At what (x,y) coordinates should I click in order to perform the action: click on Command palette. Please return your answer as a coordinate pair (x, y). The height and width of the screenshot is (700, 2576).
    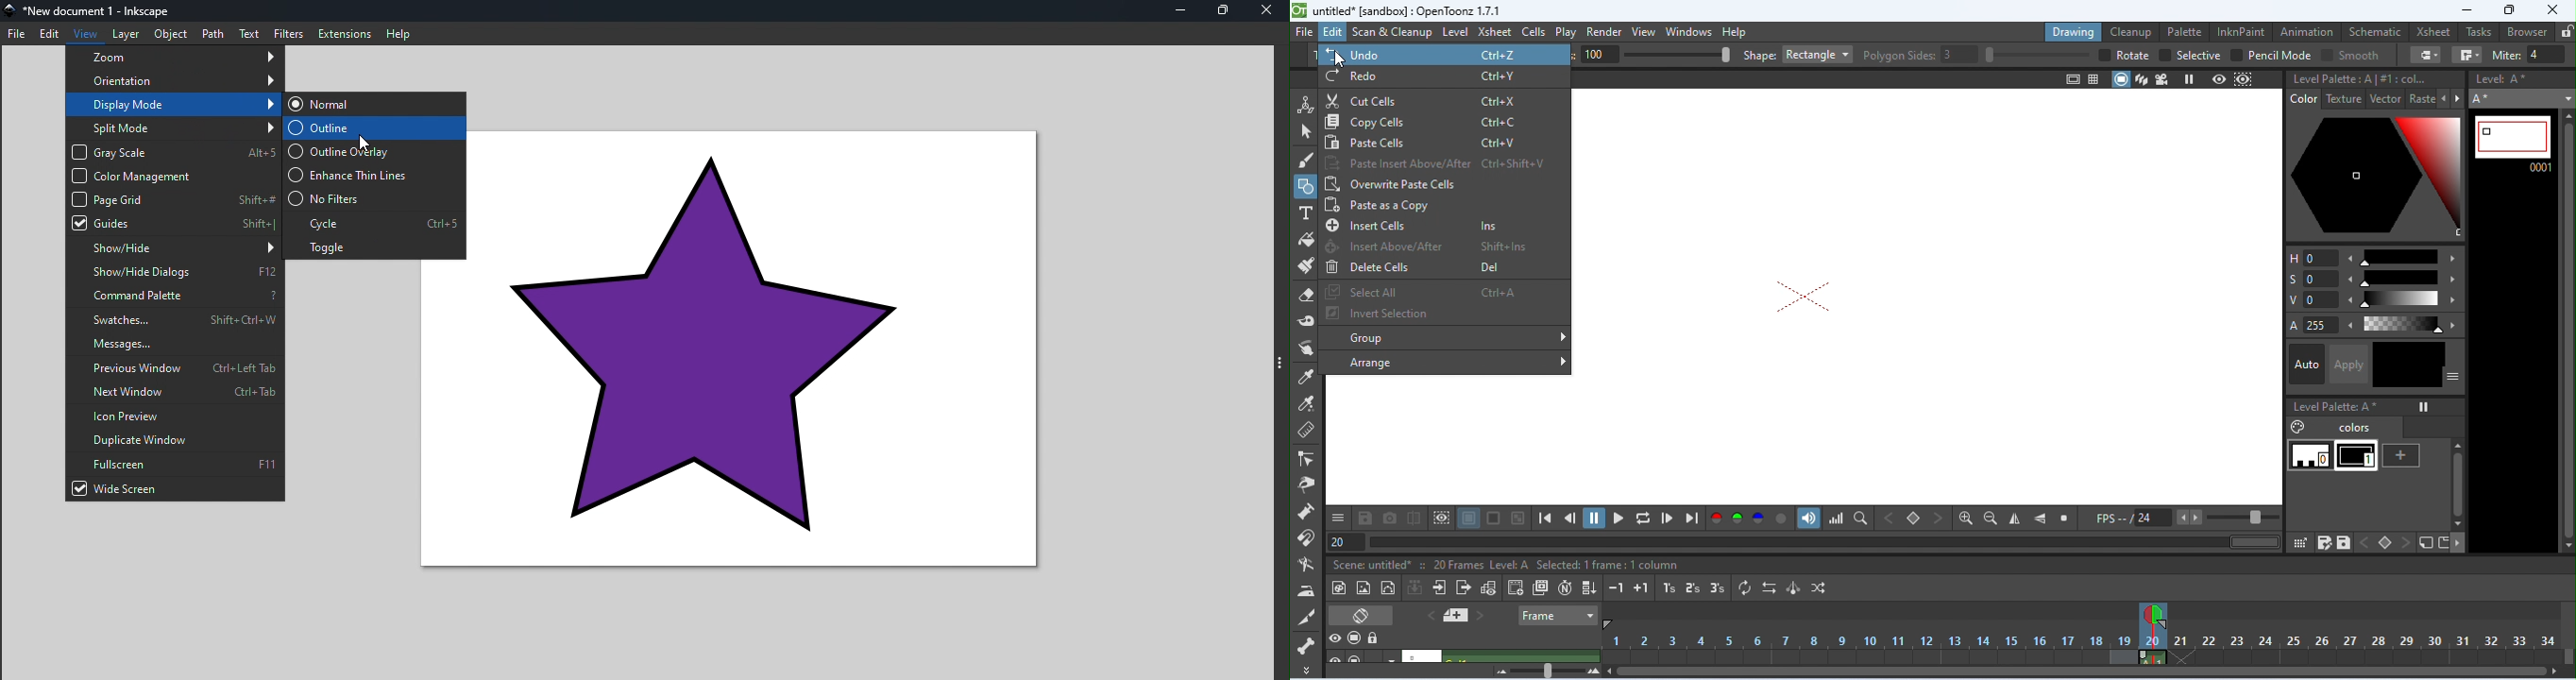
    Looking at the image, I should click on (175, 293).